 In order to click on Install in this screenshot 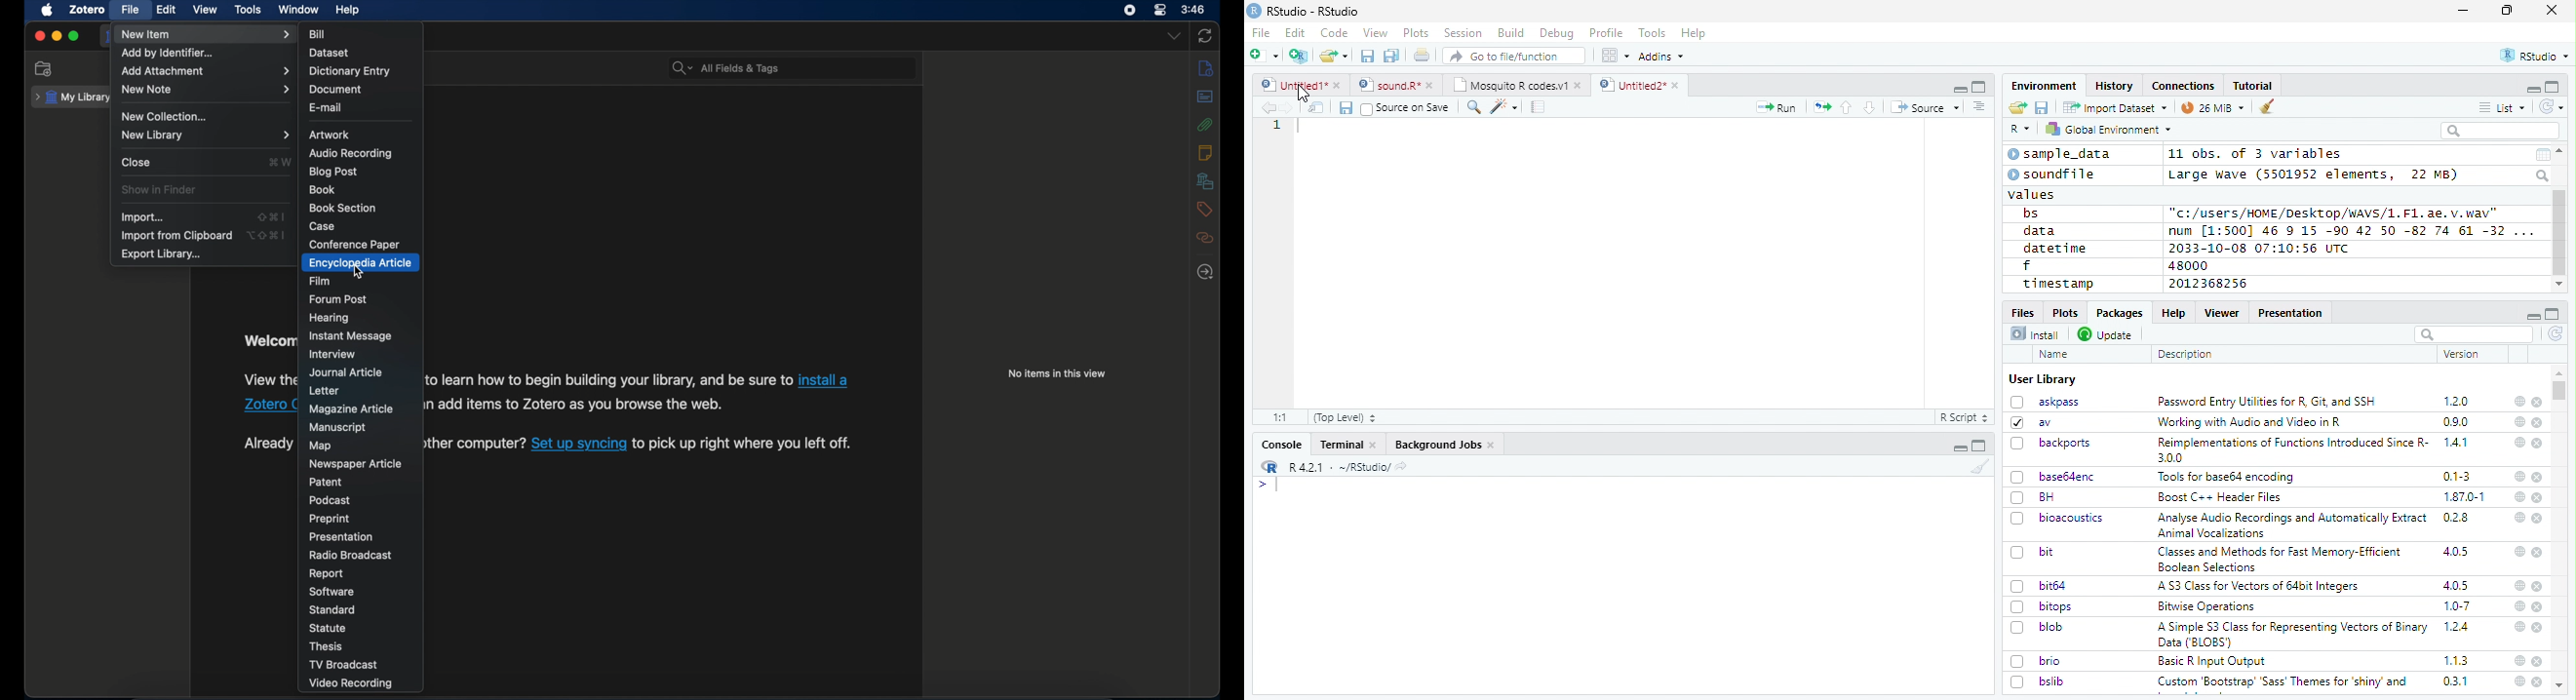, I will do `click(2035, 333)`.